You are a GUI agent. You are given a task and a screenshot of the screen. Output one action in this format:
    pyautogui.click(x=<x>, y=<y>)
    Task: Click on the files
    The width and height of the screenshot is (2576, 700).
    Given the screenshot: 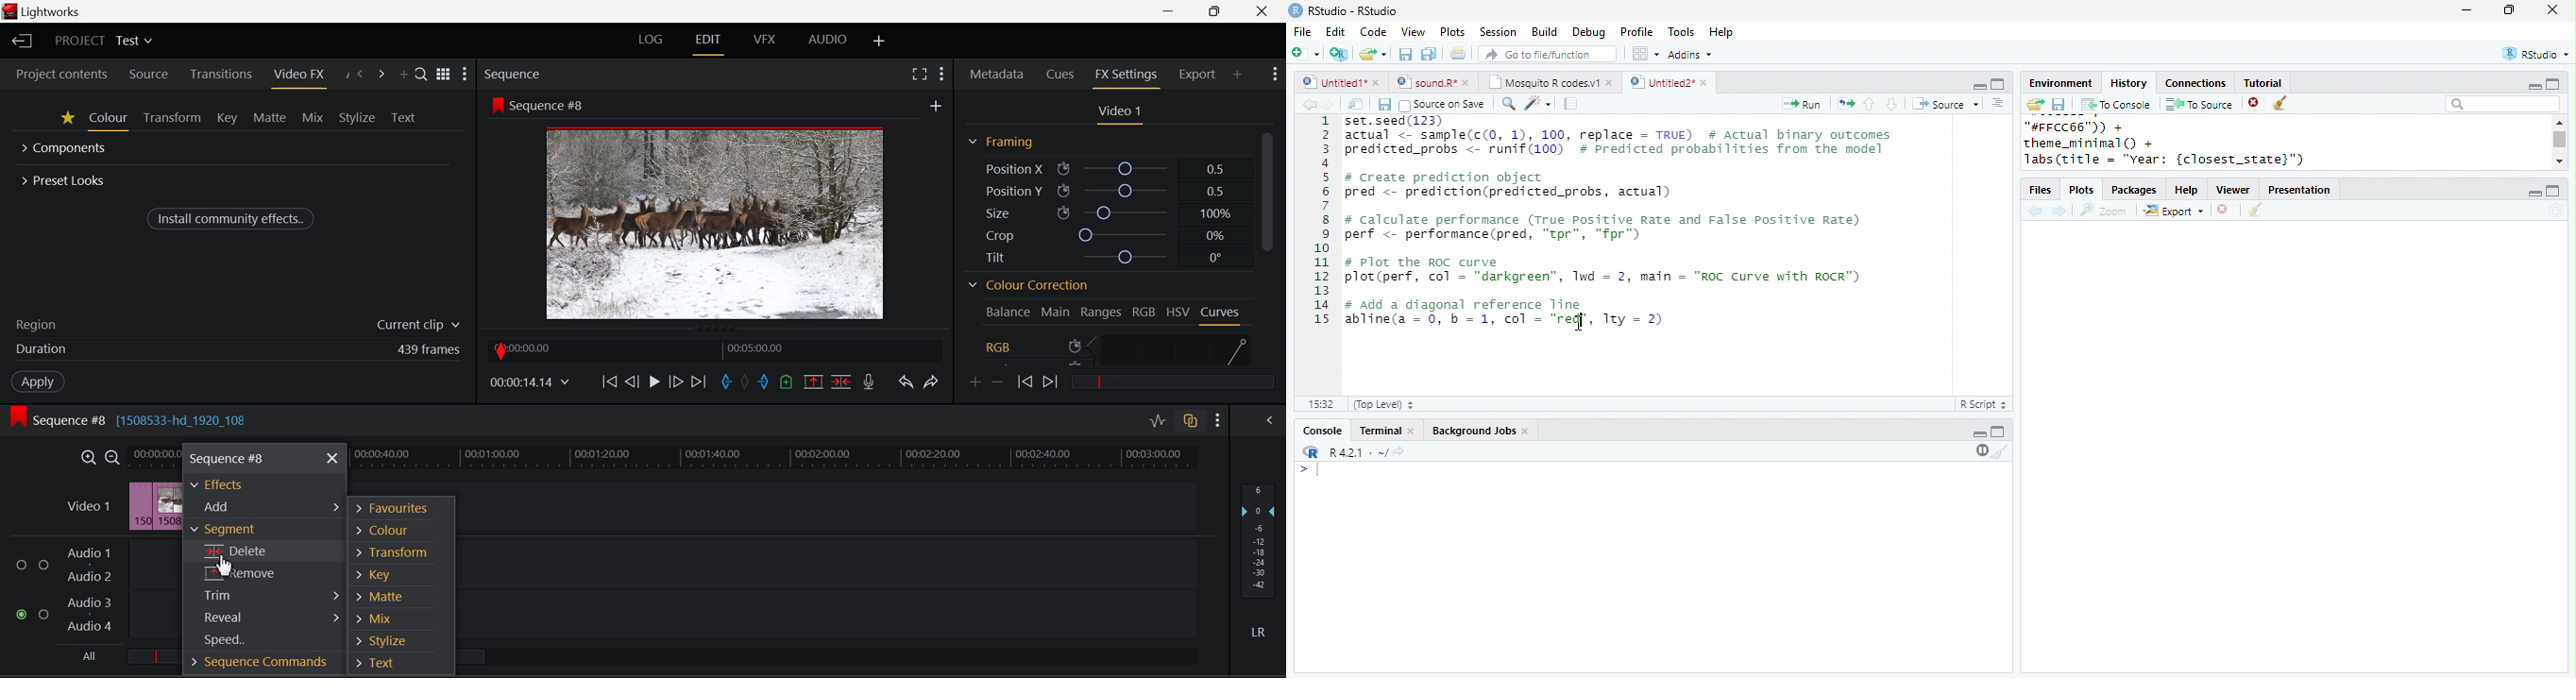 What is the action you would take?
    pyautogui.click(x=2042, y=191)
    